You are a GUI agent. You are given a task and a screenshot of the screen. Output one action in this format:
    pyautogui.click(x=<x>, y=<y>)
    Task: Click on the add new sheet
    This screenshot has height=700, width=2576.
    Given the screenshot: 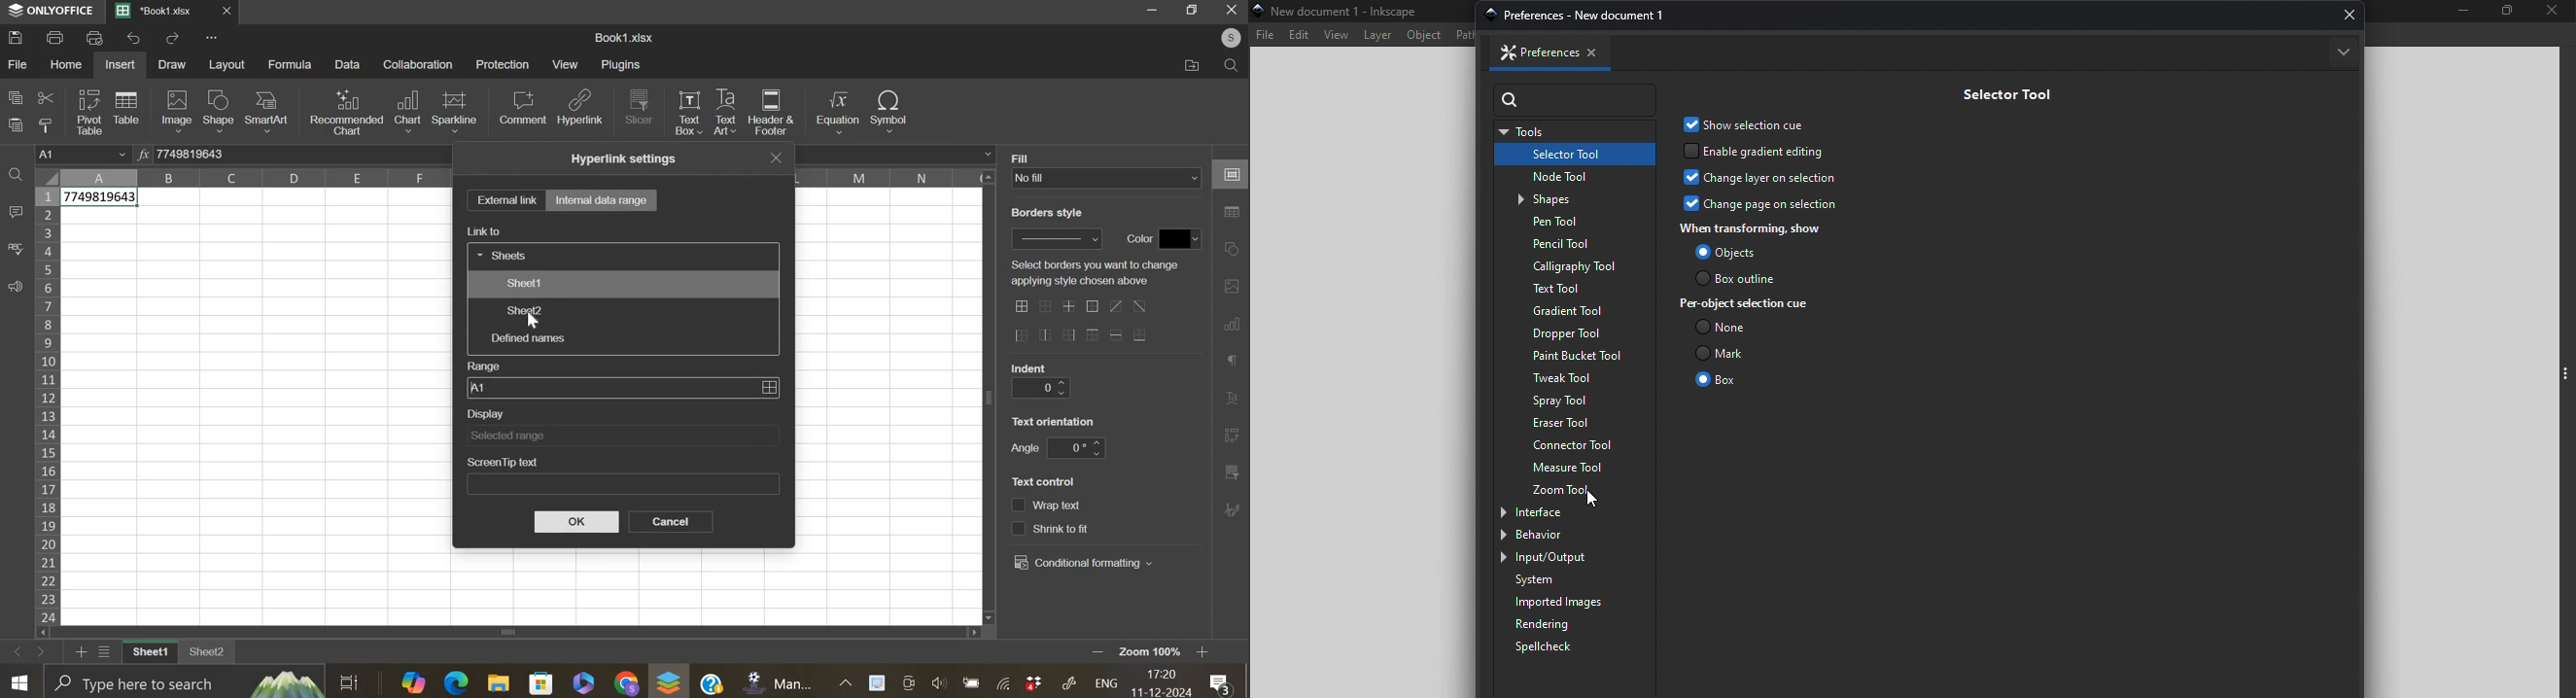 What is the action you would take?
    pyautogui.click(x=80, y=650)
    